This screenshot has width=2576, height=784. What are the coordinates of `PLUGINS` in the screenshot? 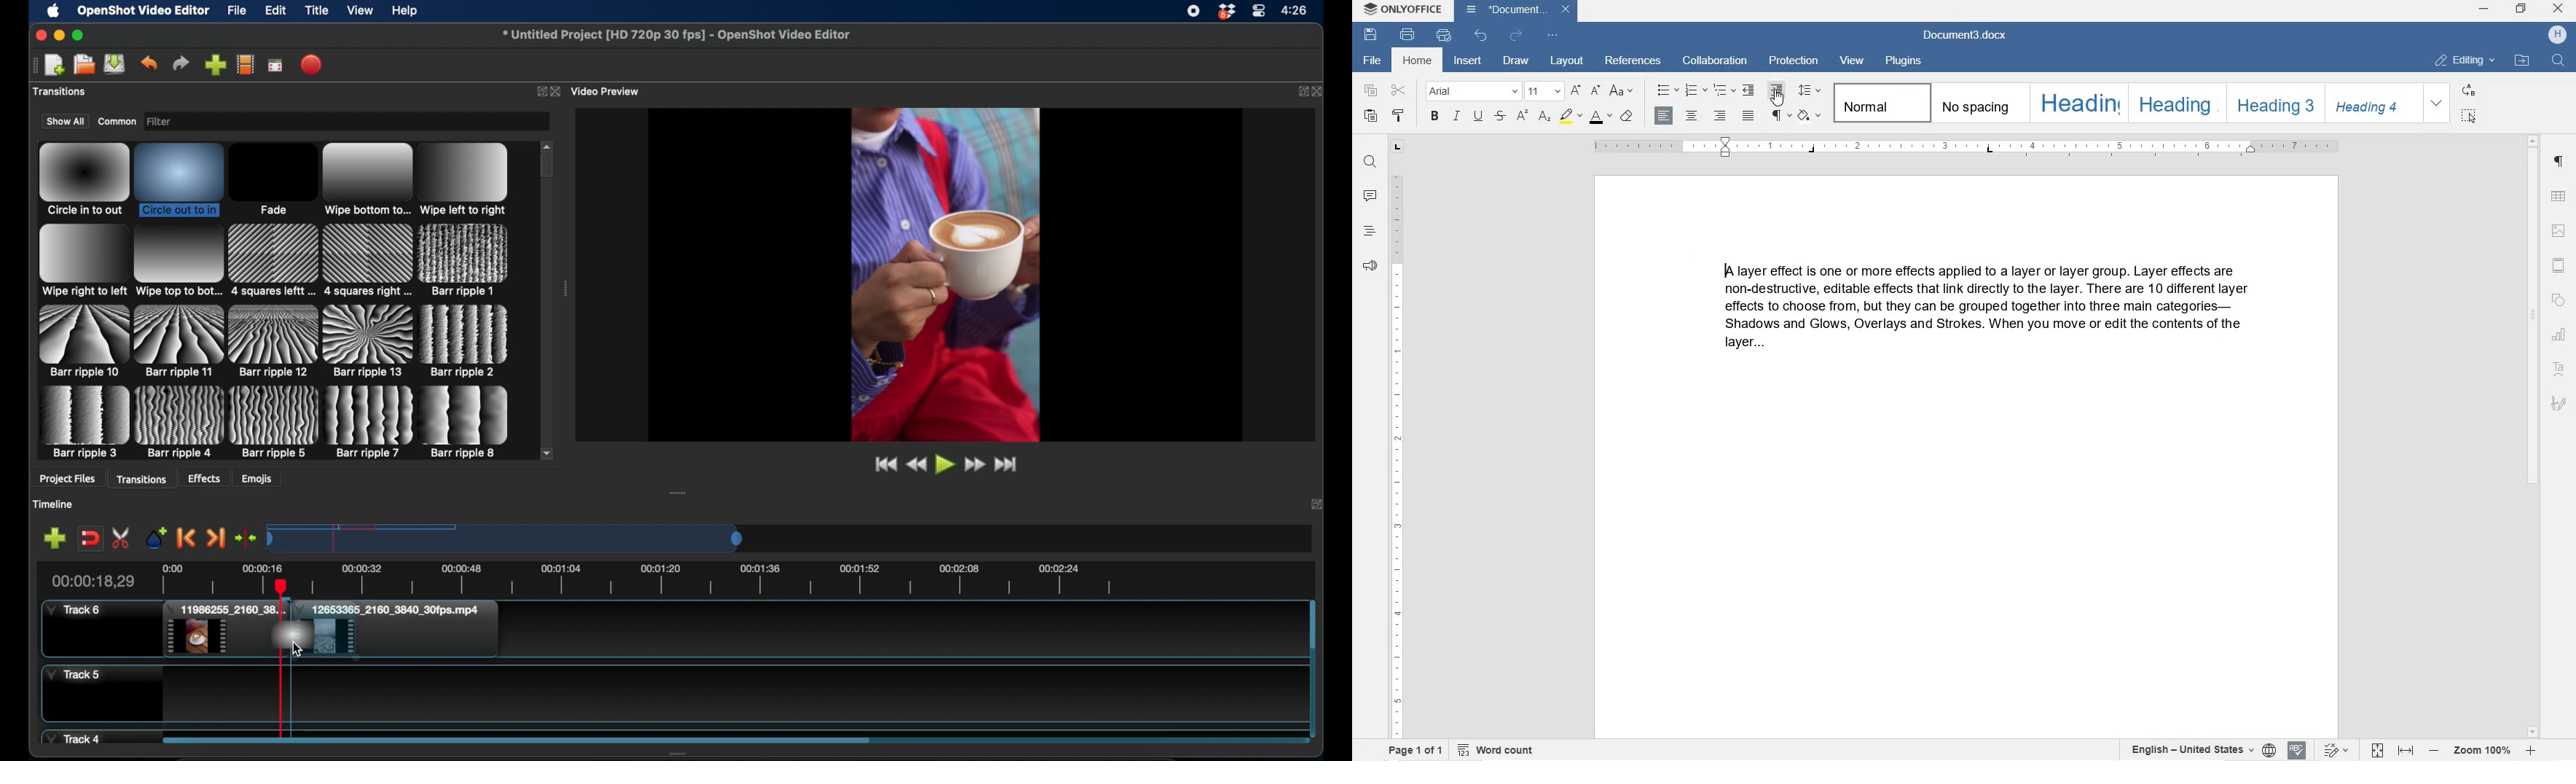 It's located at (1907, 61).